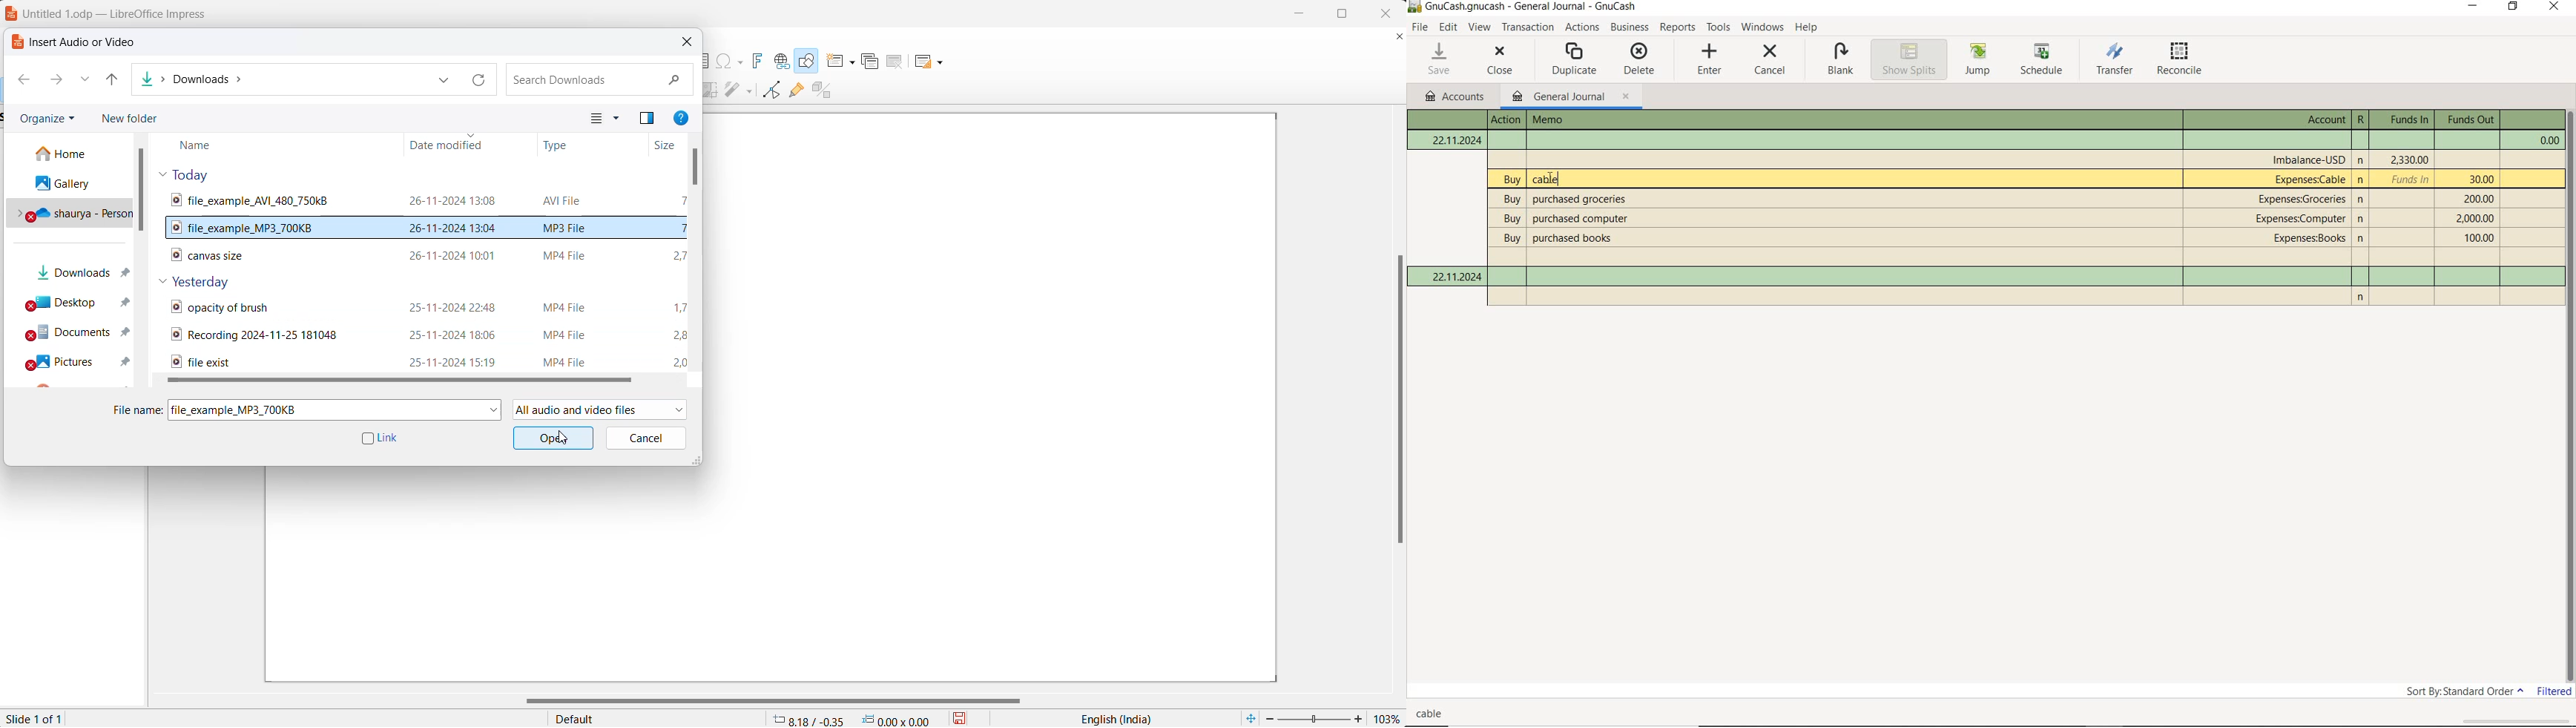 The height and width of the screenshot is (728, 2576). I want to click on Current date, so click(1455, 276).